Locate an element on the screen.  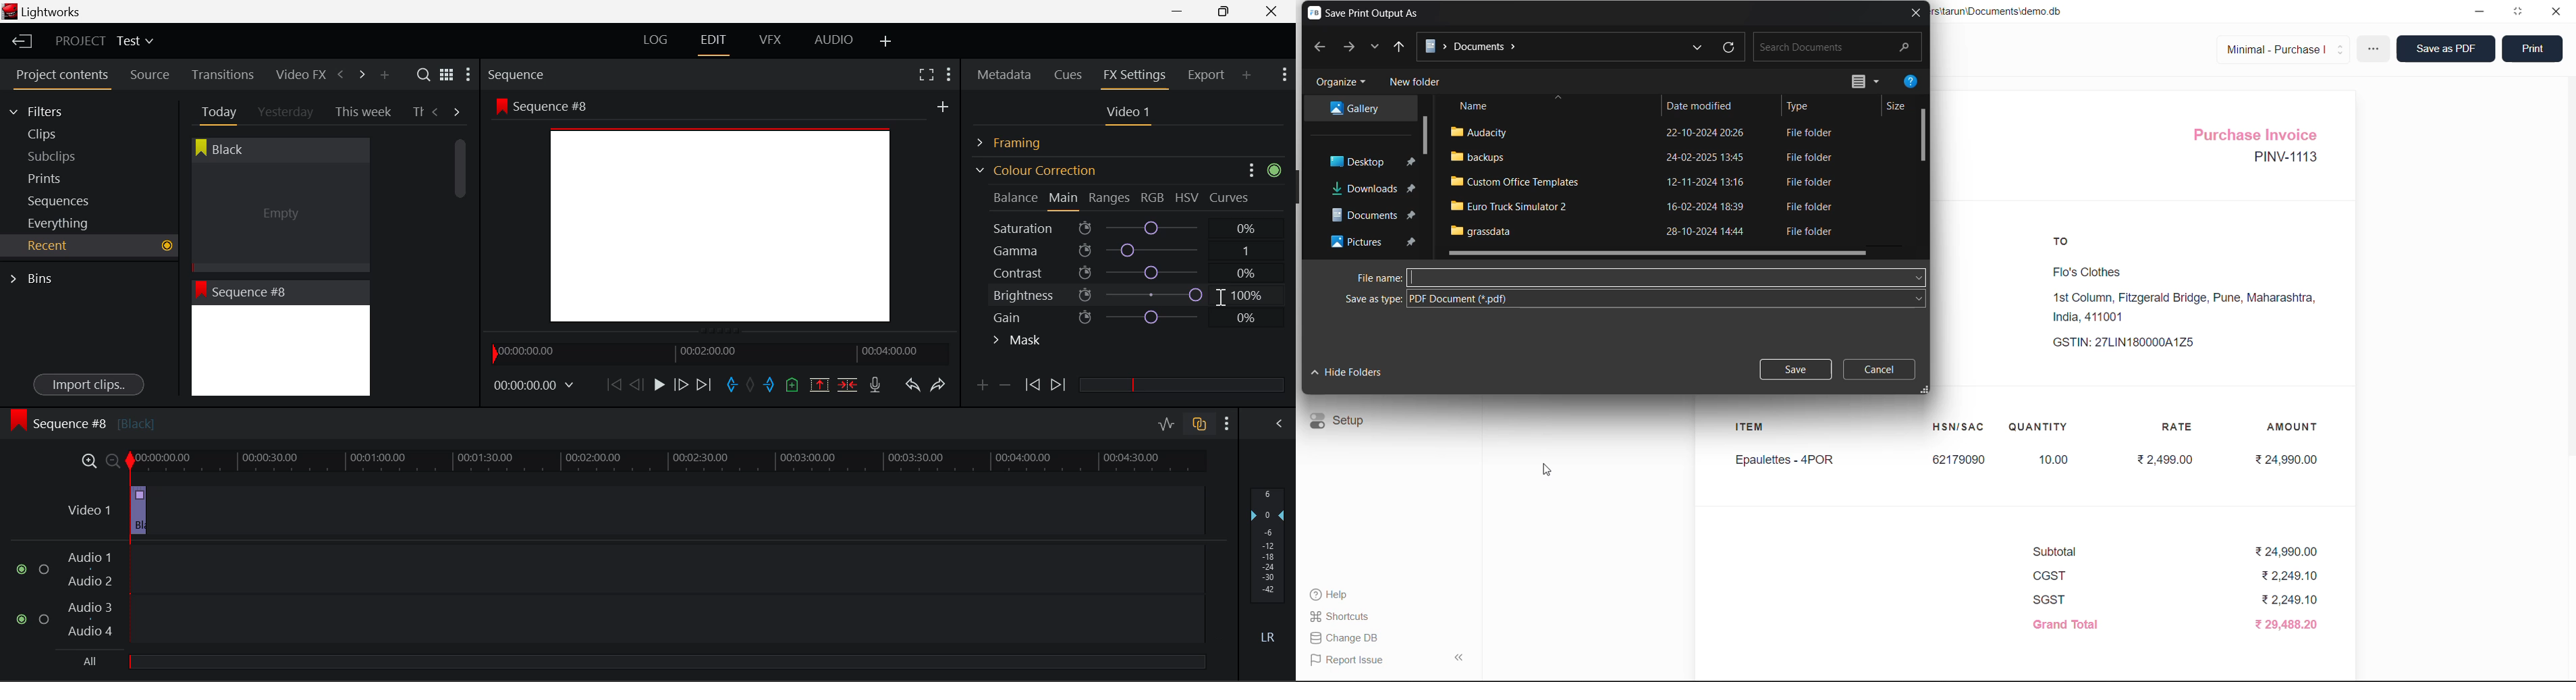
Show Audio Mix is located at coordinates (1280, 422).